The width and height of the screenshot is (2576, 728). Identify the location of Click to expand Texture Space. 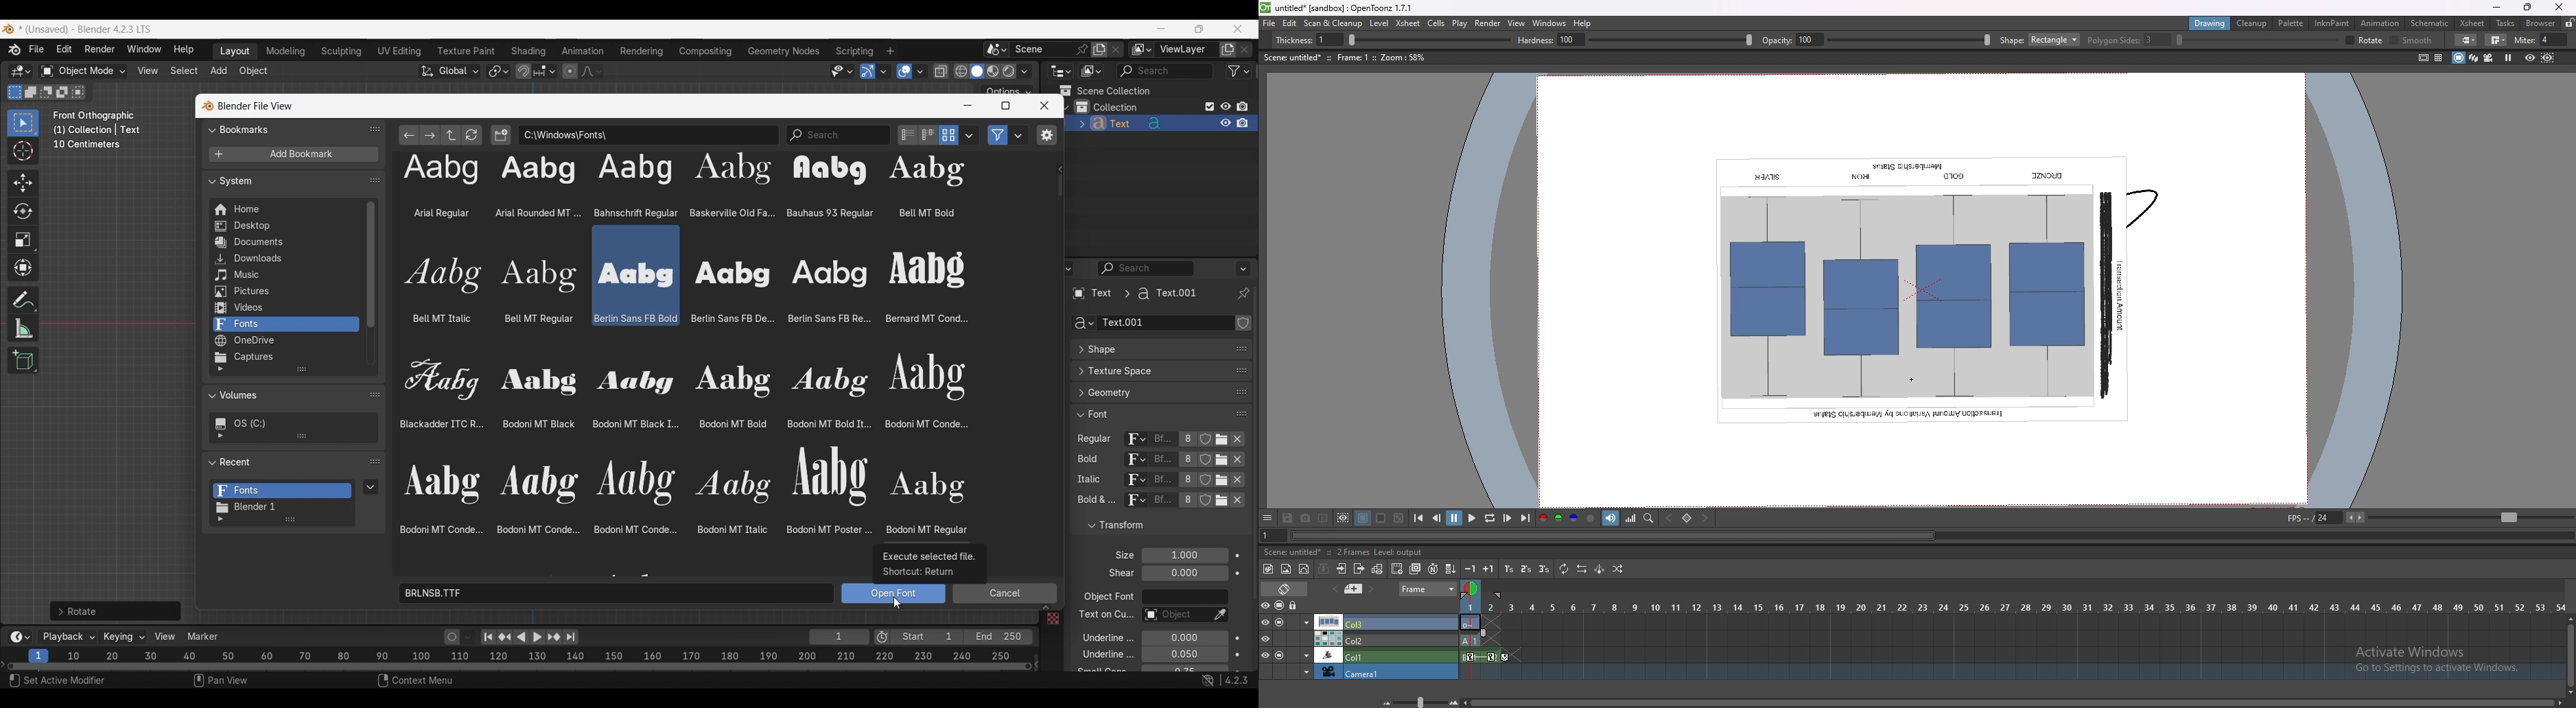
(1148, 371).